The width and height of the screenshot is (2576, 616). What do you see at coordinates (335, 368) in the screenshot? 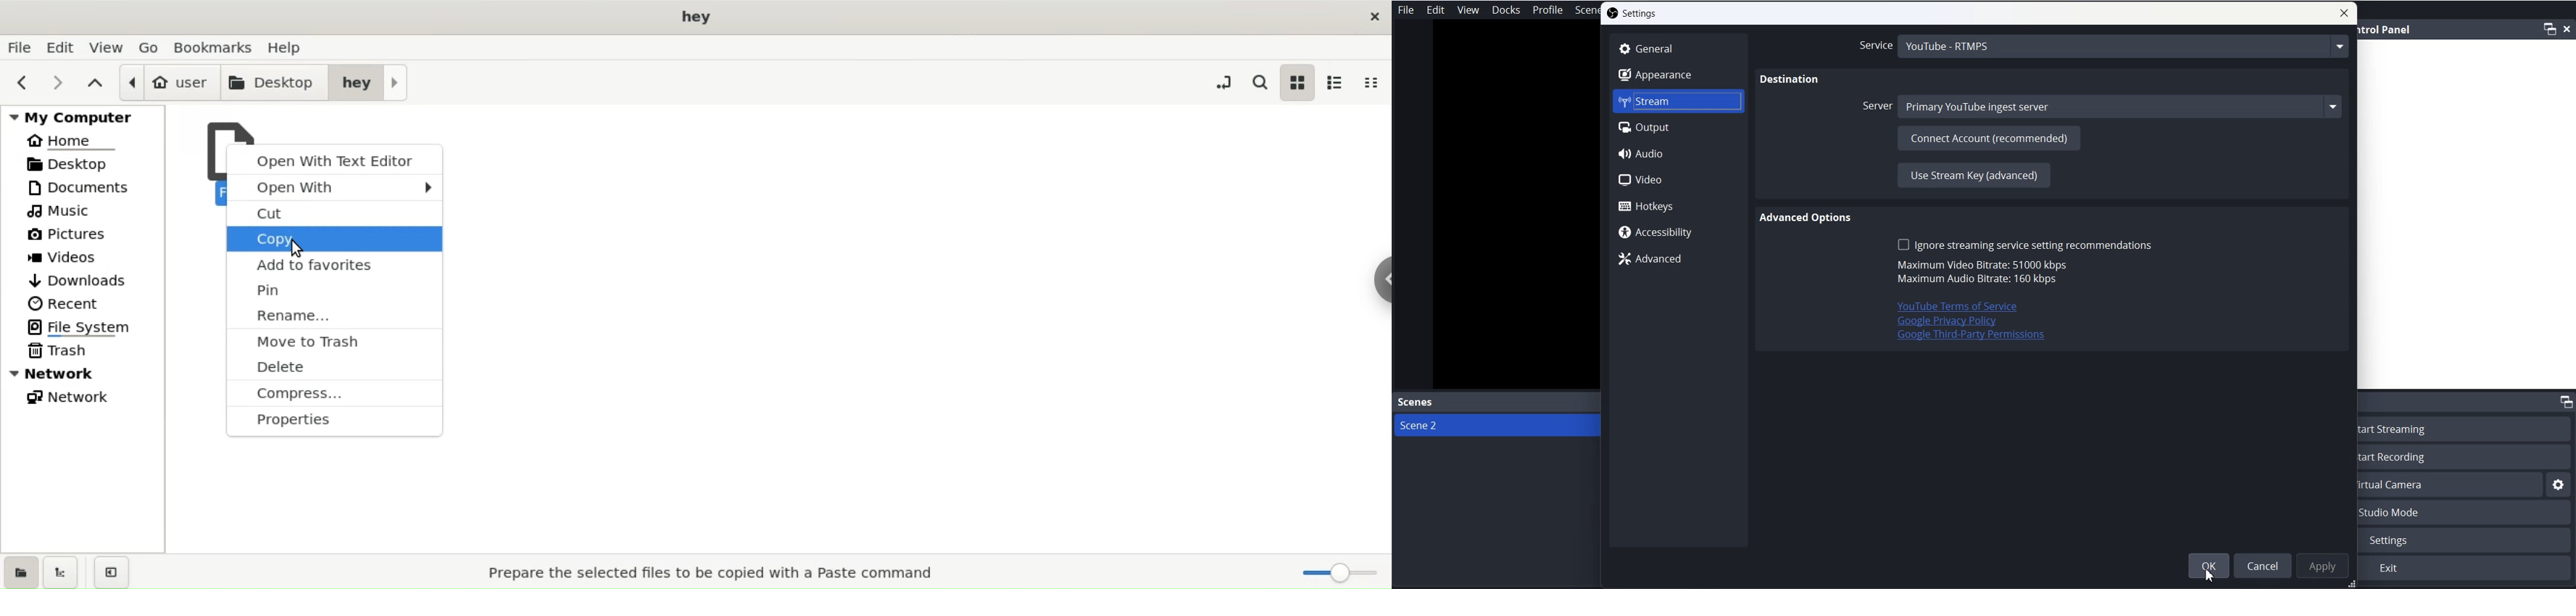
I see `delete` at bounding box center [335, 368].